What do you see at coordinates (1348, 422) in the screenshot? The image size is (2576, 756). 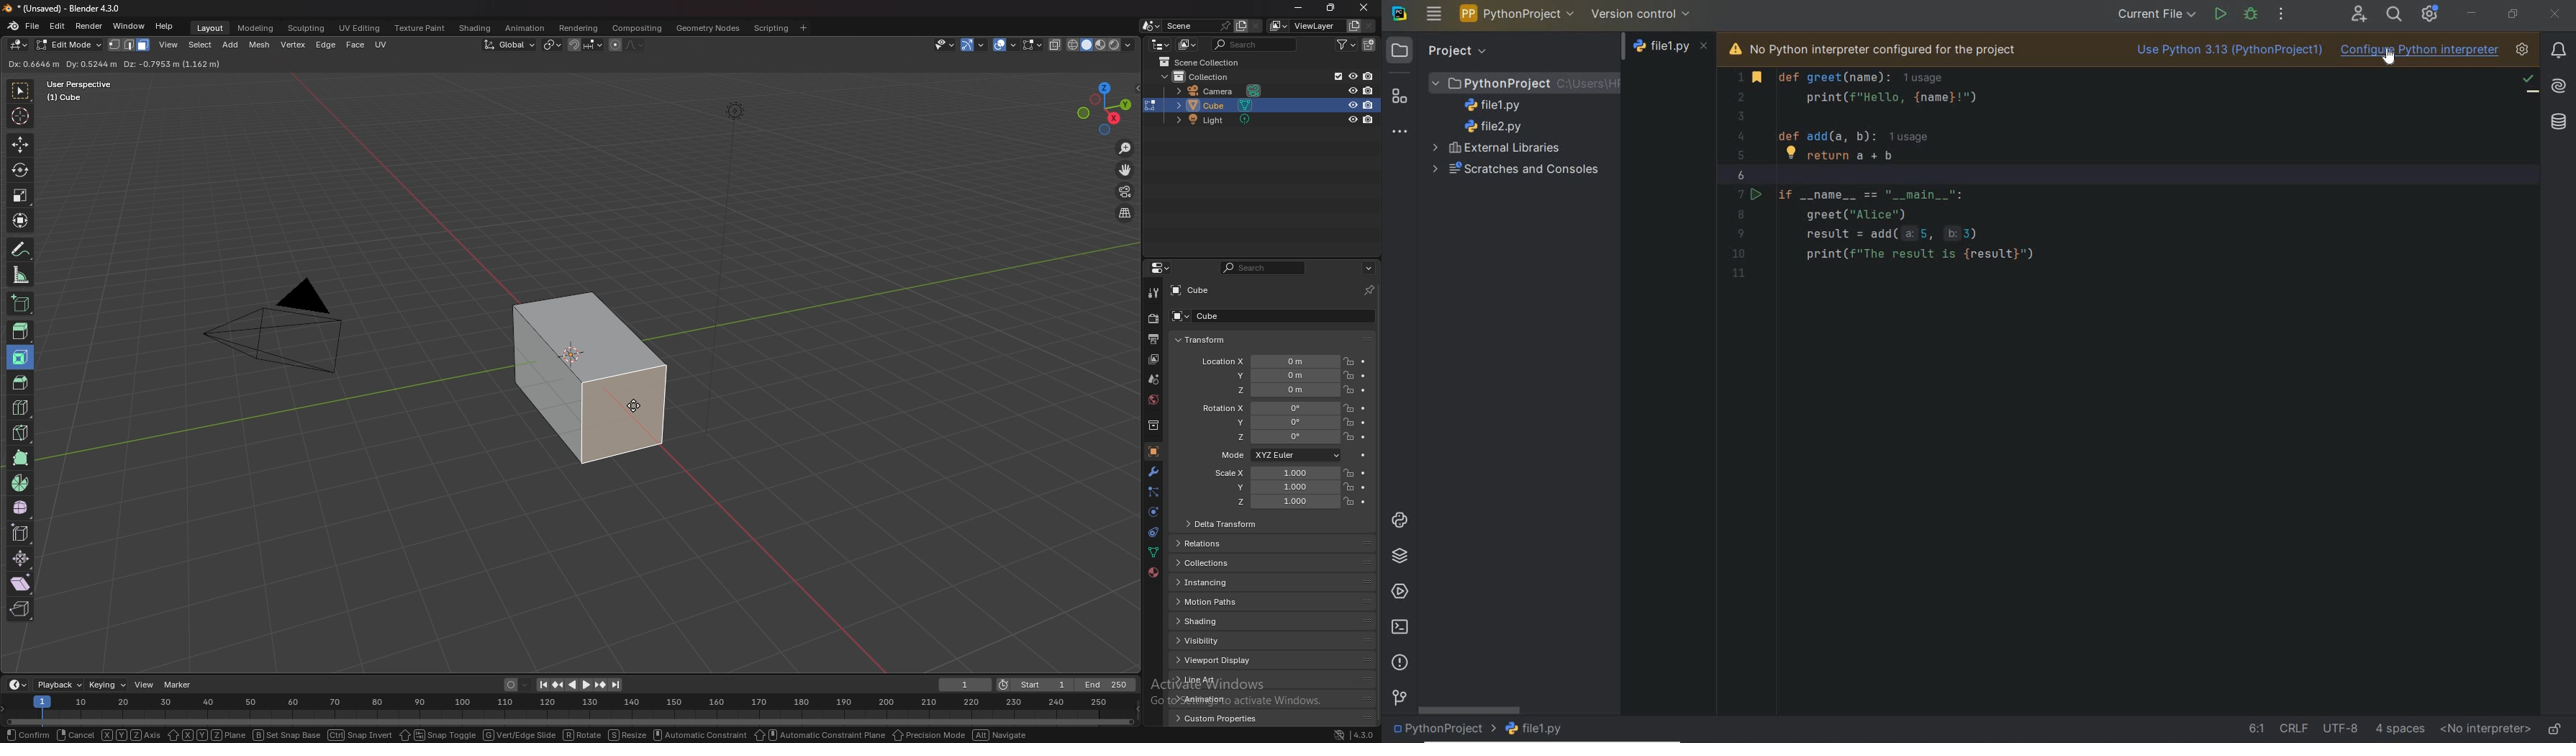 I see `lock` at bounding box center [1348, 422].